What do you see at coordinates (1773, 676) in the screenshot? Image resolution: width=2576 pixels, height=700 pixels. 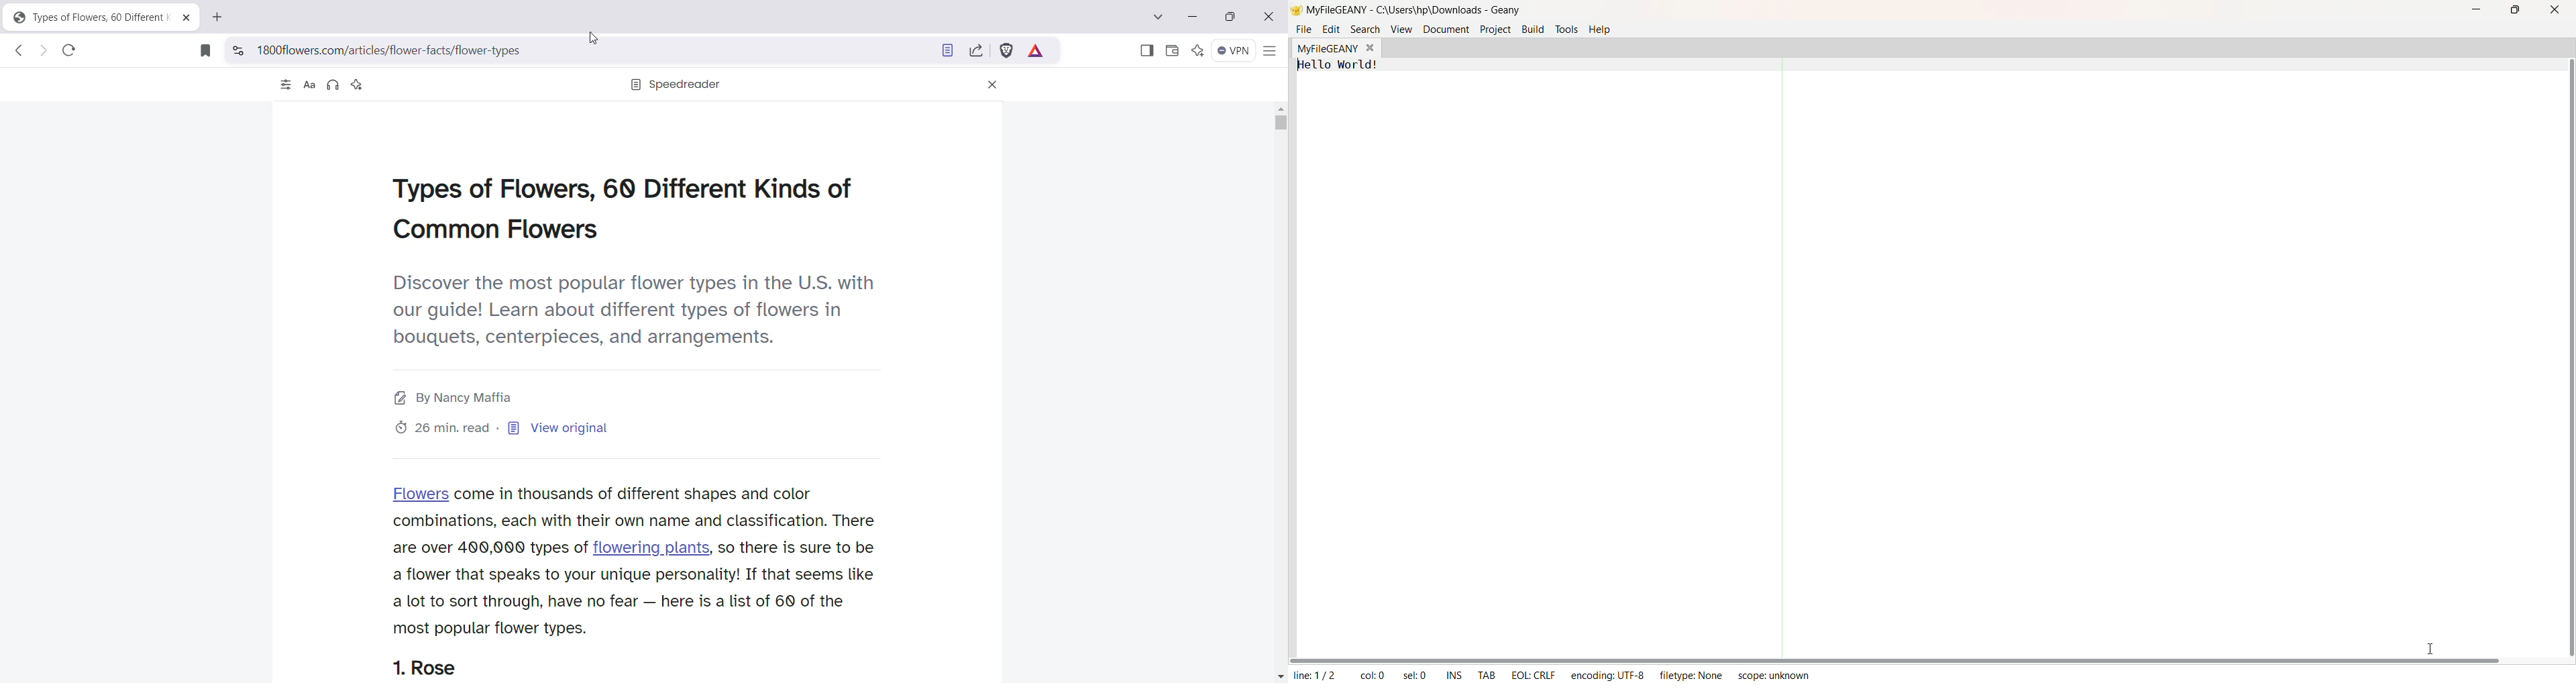 I see `Scope: unknown` at bounding box center [1773, 676].